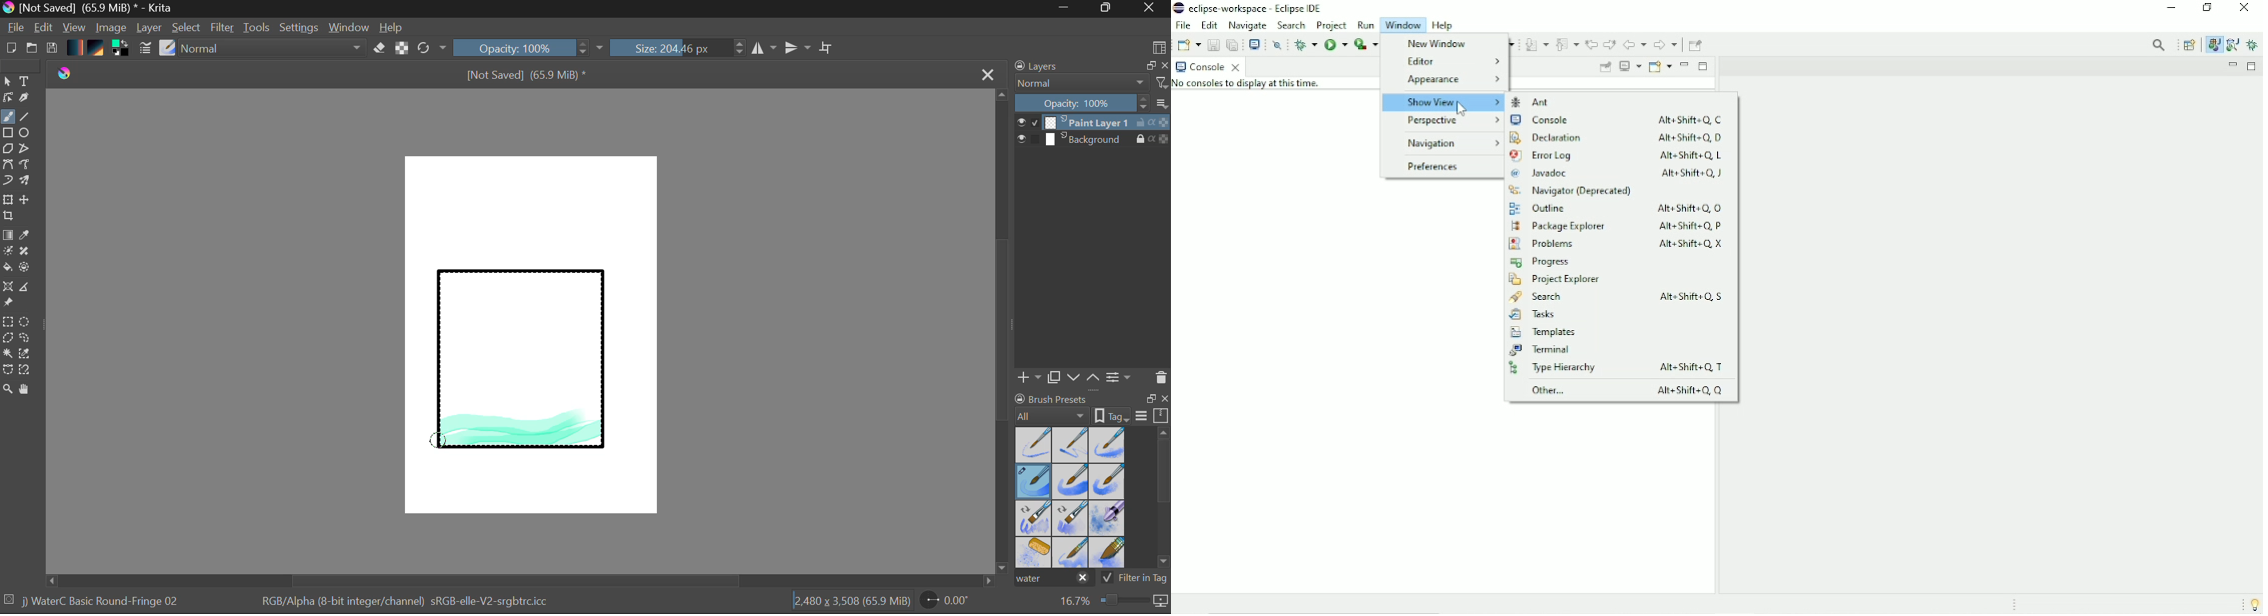 Image resolution: width=2268 pixels, height=616 pixels. I want to click on Pin Console, so click(1604, 68).